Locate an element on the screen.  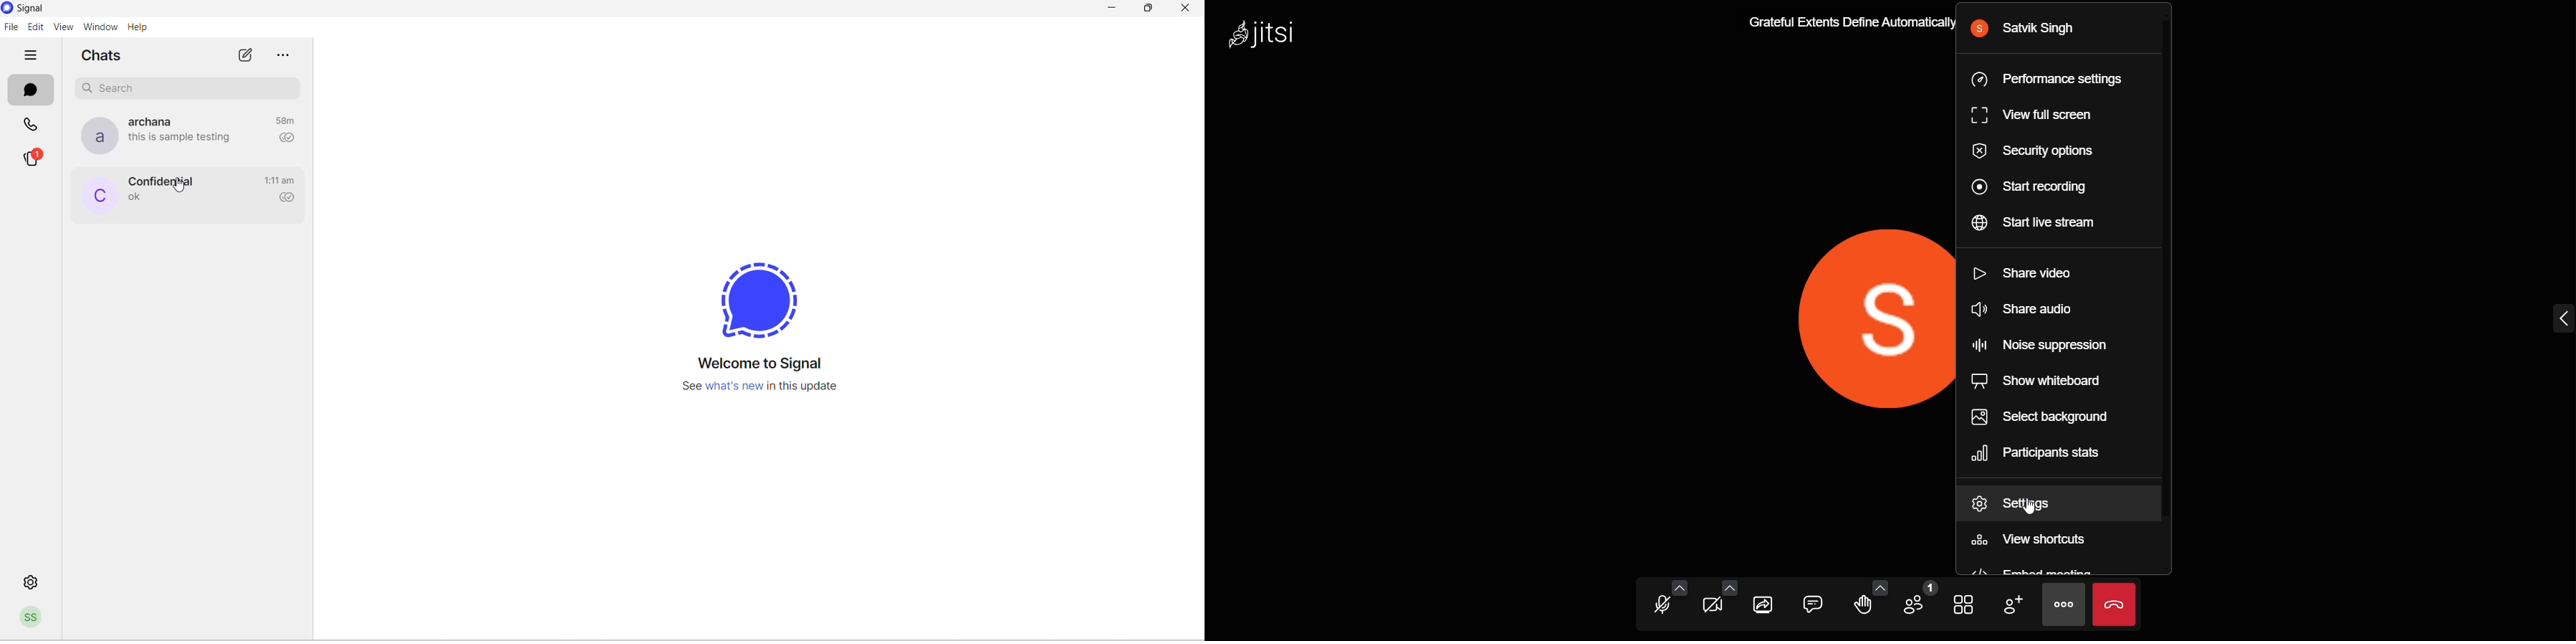
raise hand is located at coordinates (1861, 607).